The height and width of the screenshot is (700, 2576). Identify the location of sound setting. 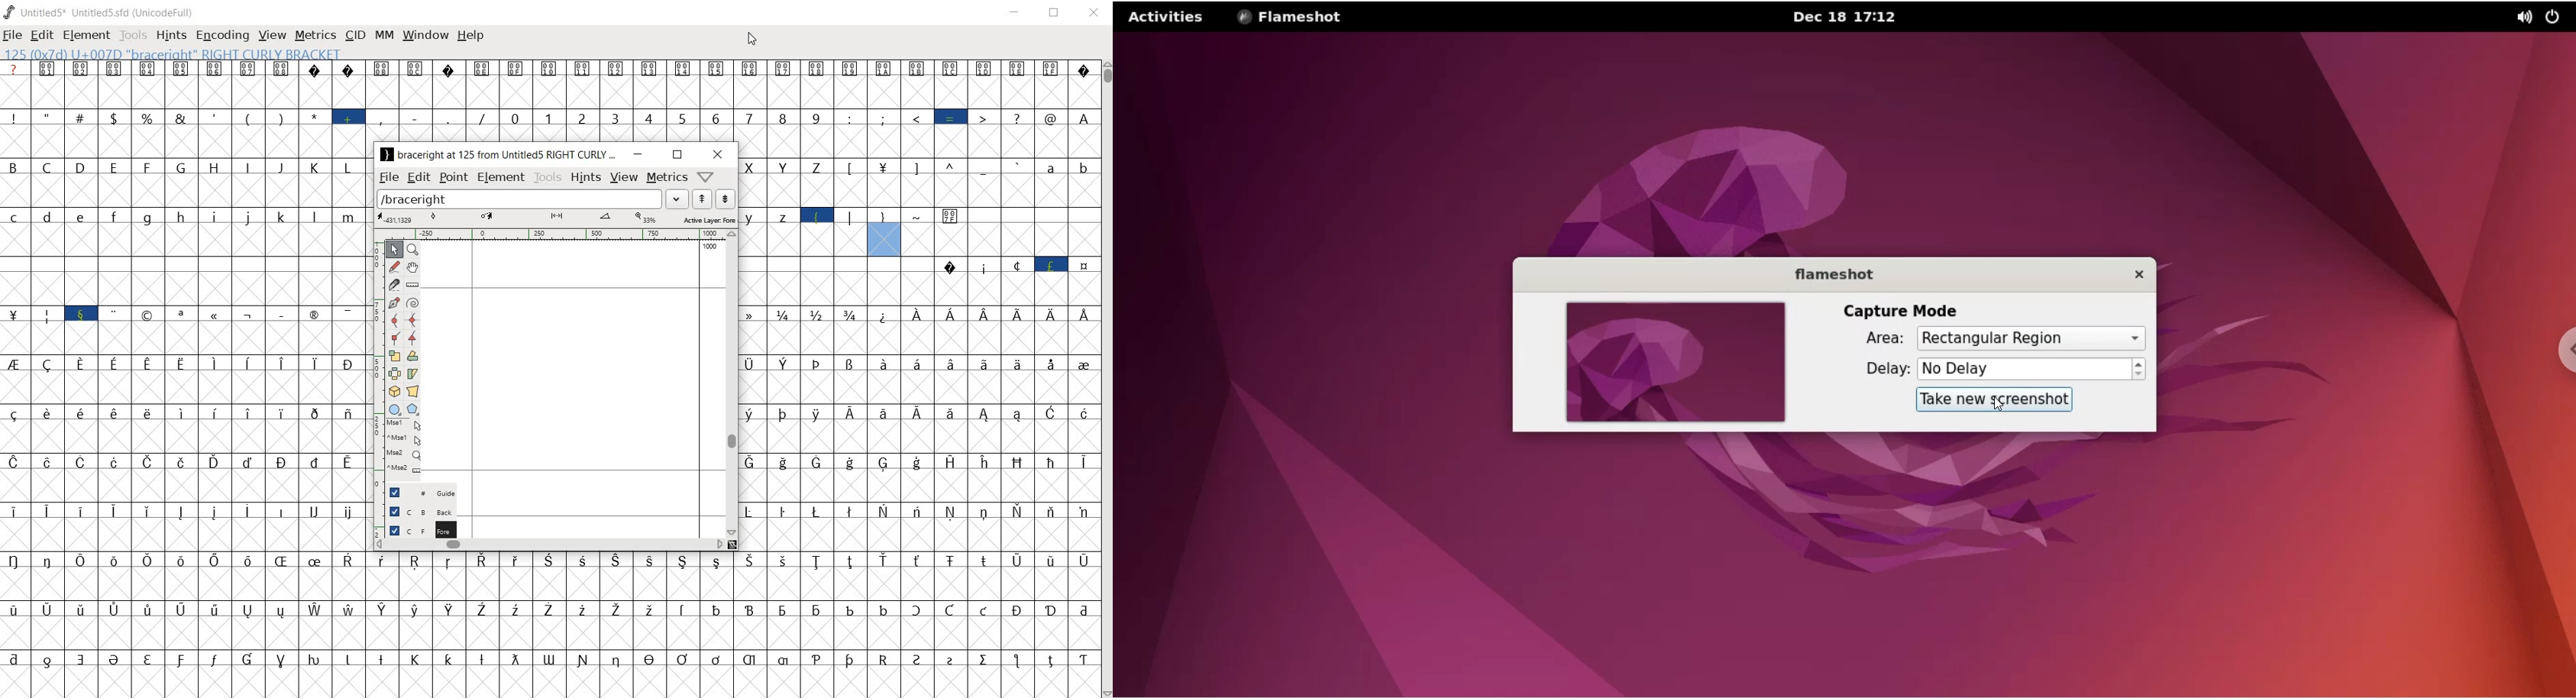
(2517, 17).